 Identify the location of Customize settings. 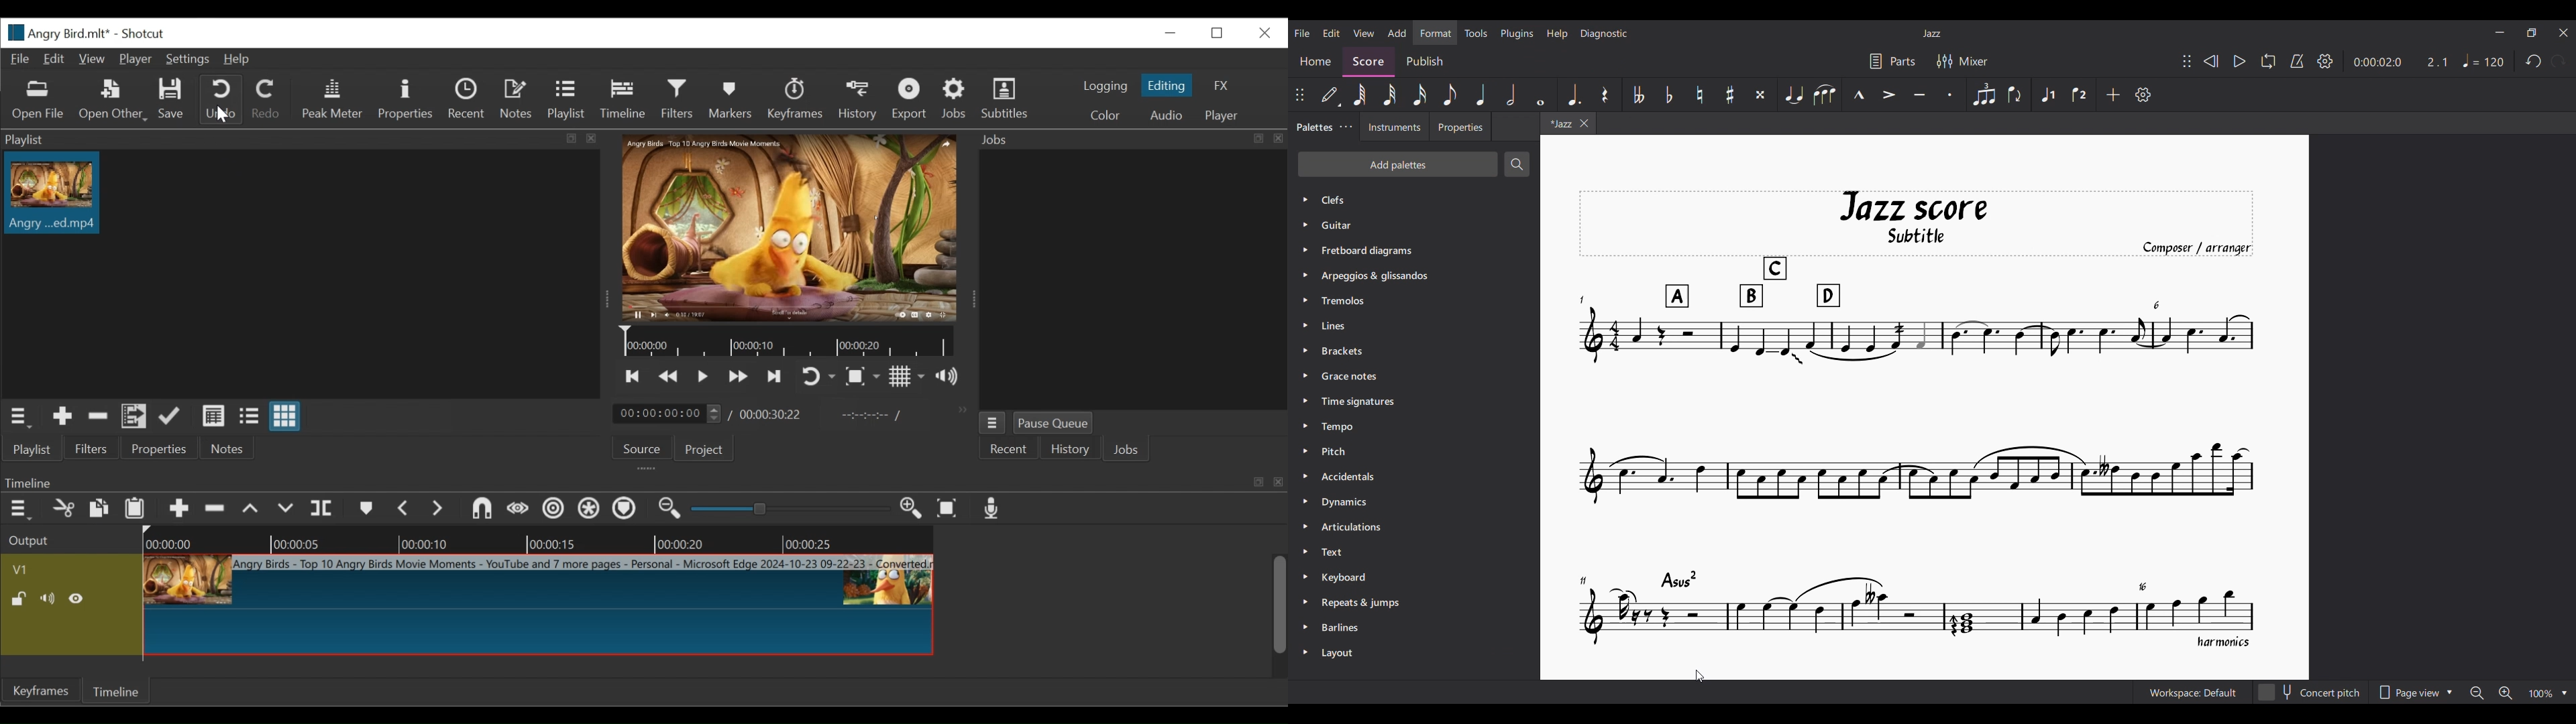
(2143, 95).